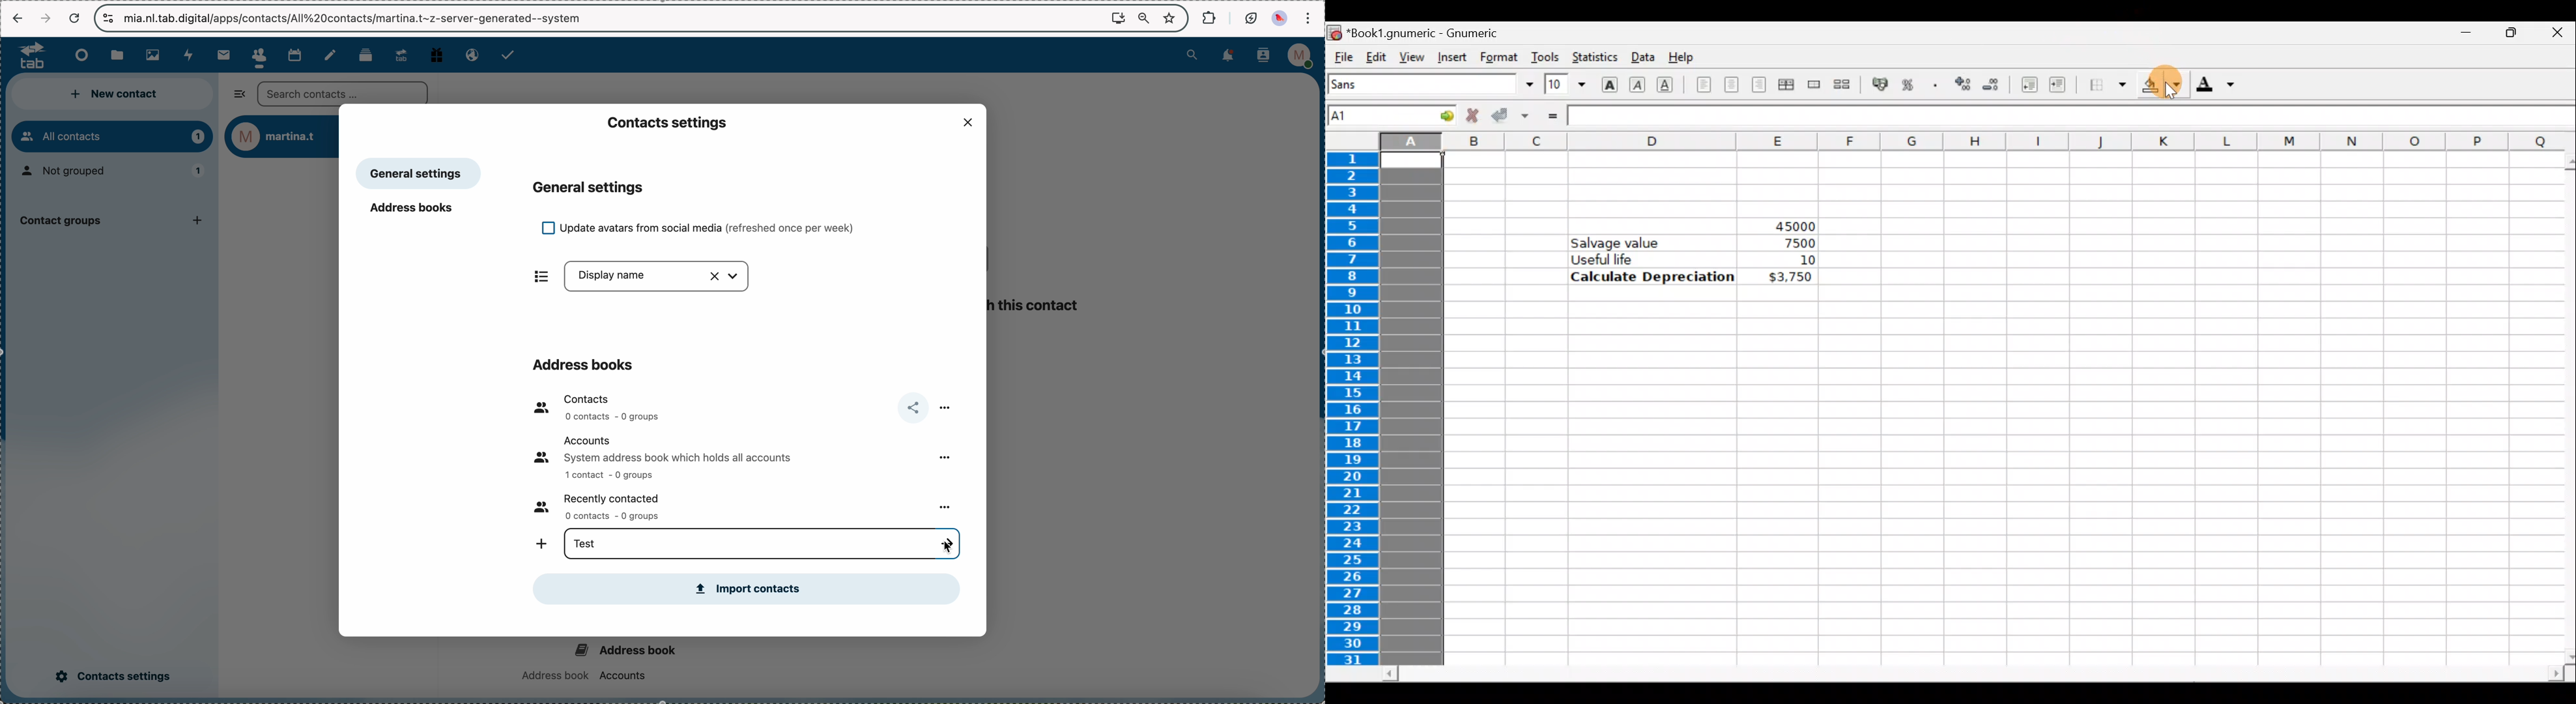 The width and height of the screenshot is (2576, 728). I want to click on Underline, so click(1670, 85).